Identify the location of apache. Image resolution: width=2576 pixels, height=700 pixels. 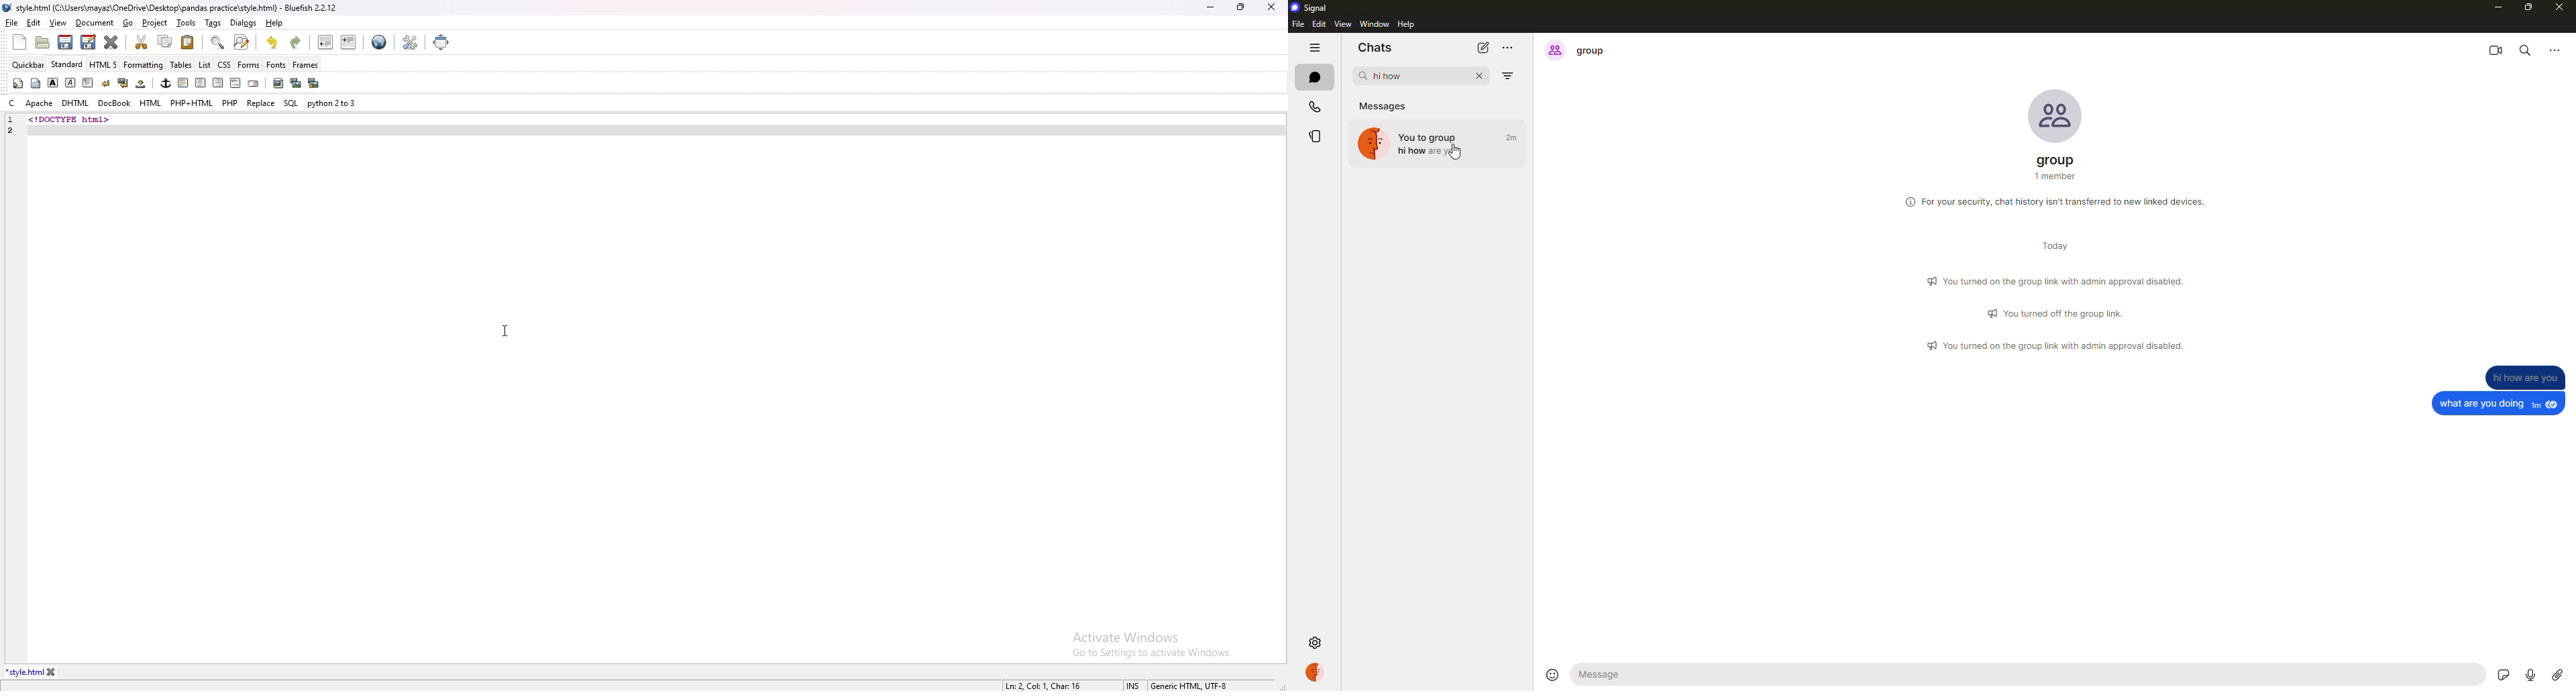
(40, 103).